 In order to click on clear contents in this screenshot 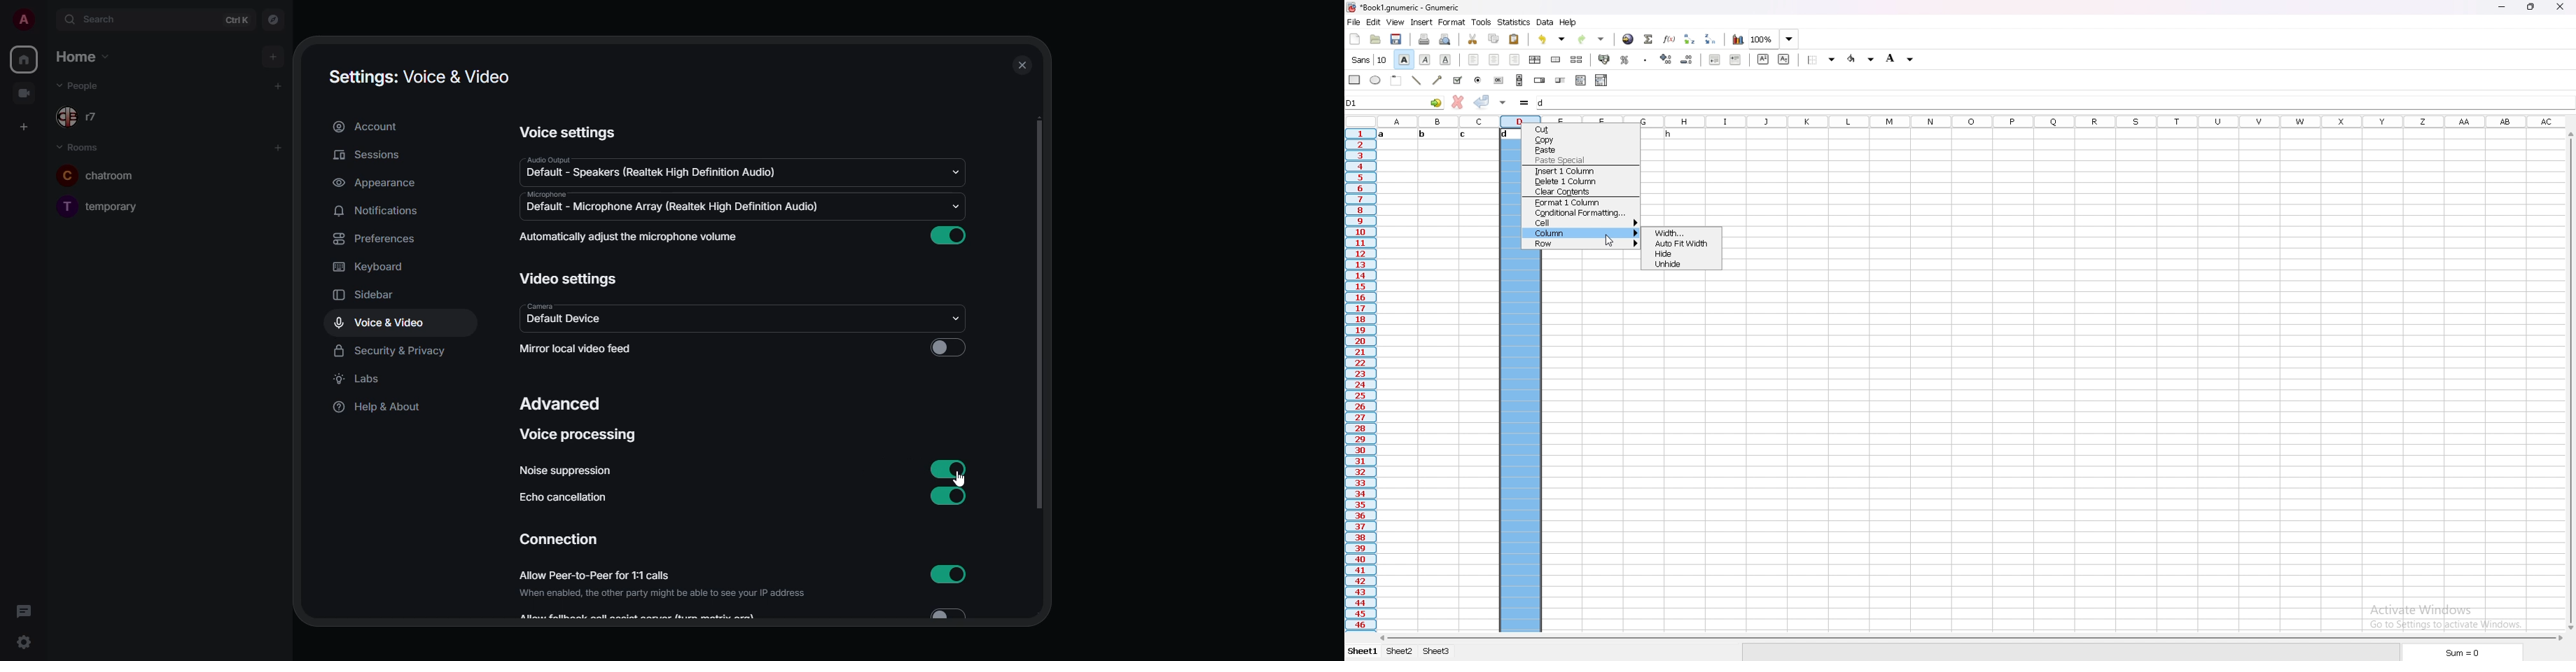, I will do `click(1581, 192)`.